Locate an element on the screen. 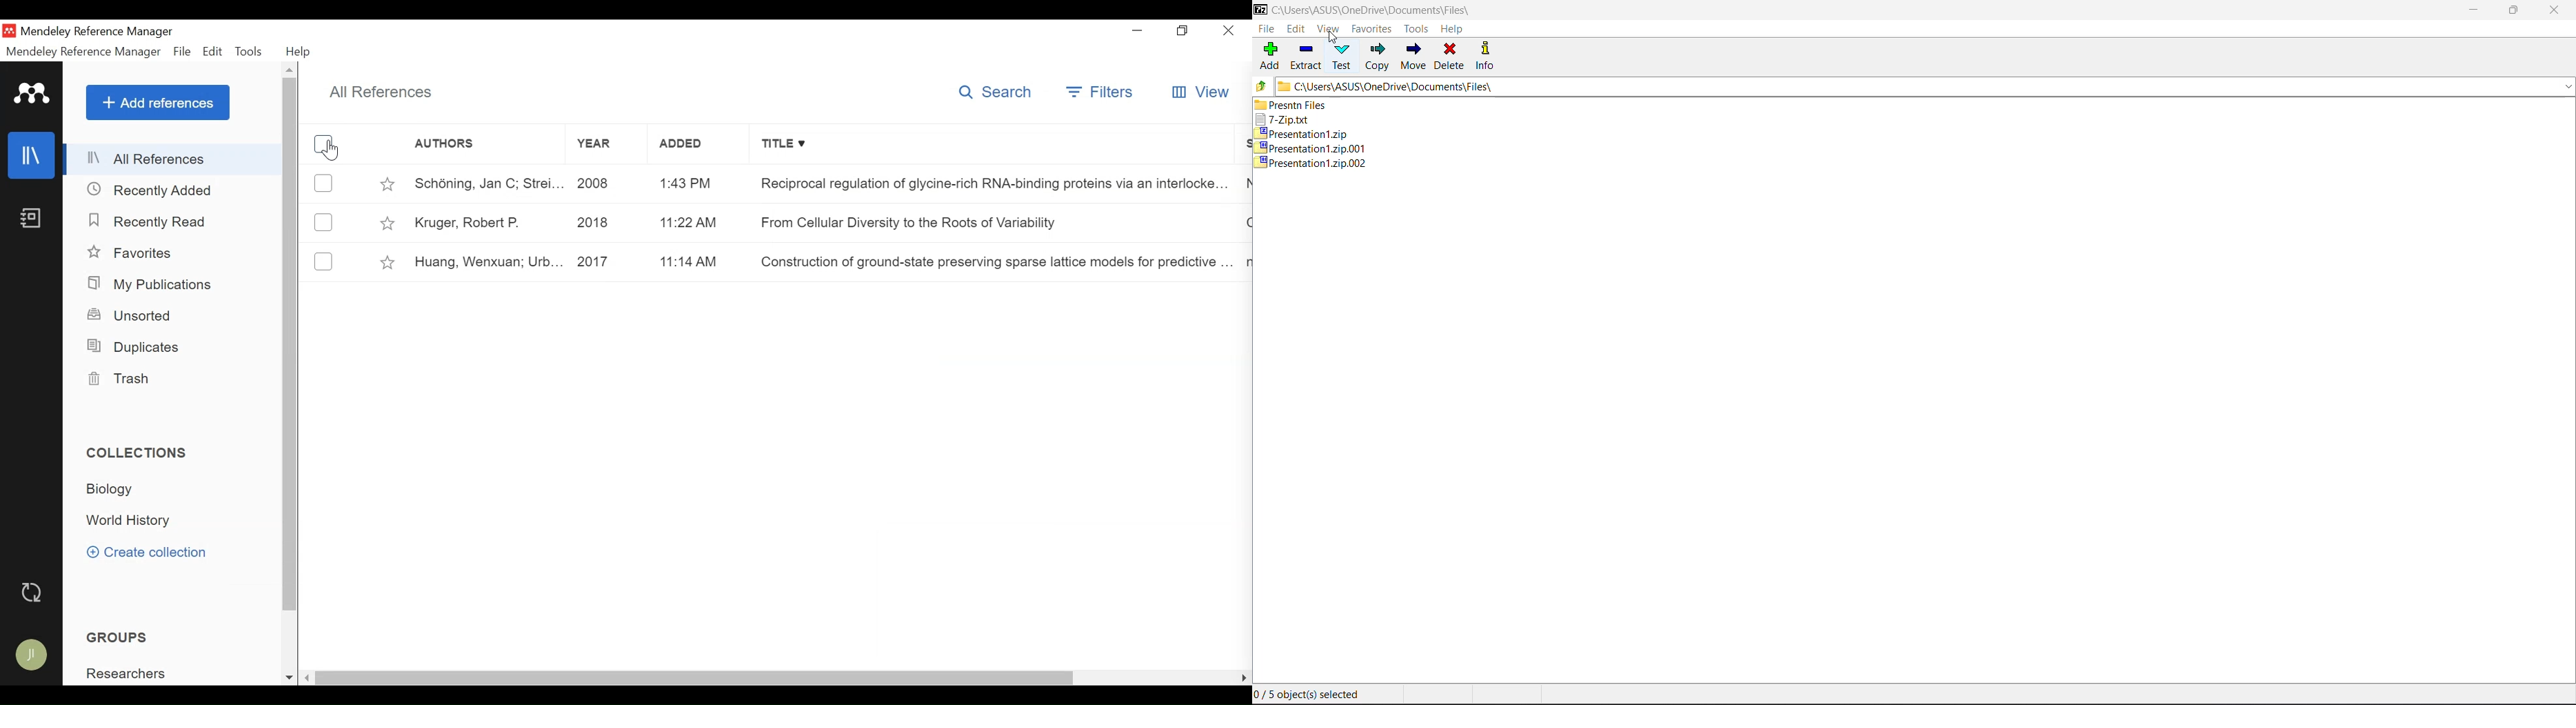 The image size is (2576, 728). (un)Select all is located at coordinates (326, 144).